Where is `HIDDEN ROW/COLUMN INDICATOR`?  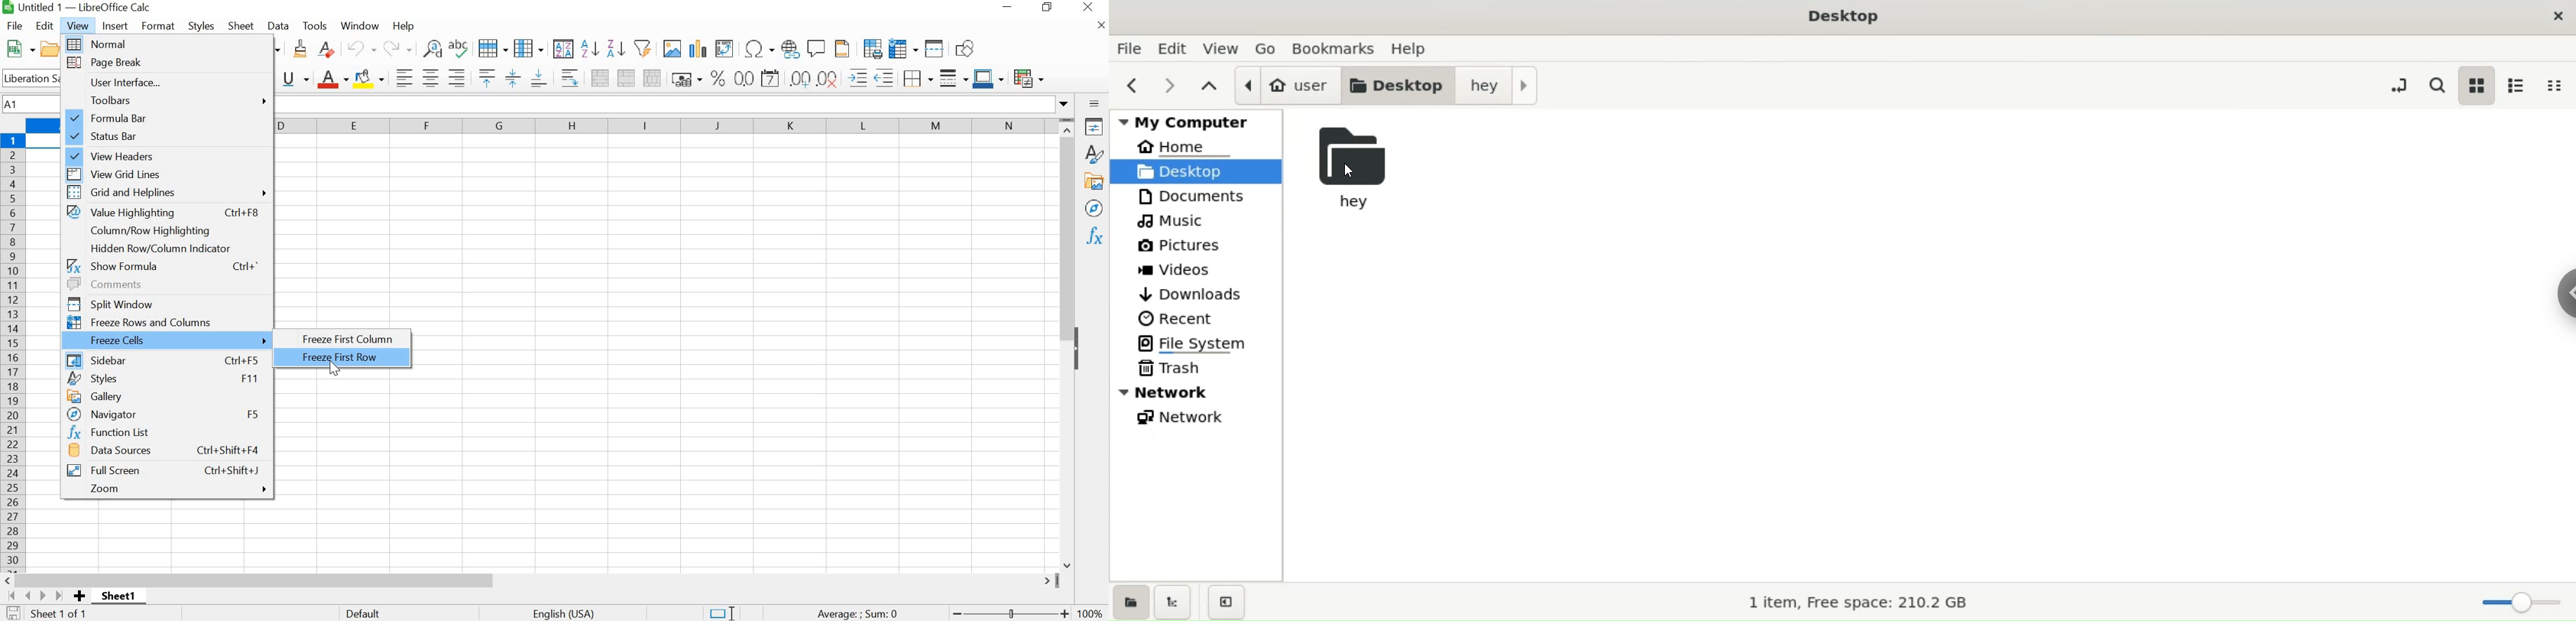
HIDDEN ROW/COLUMN INDICATOR is located at coordinates (160, 248).